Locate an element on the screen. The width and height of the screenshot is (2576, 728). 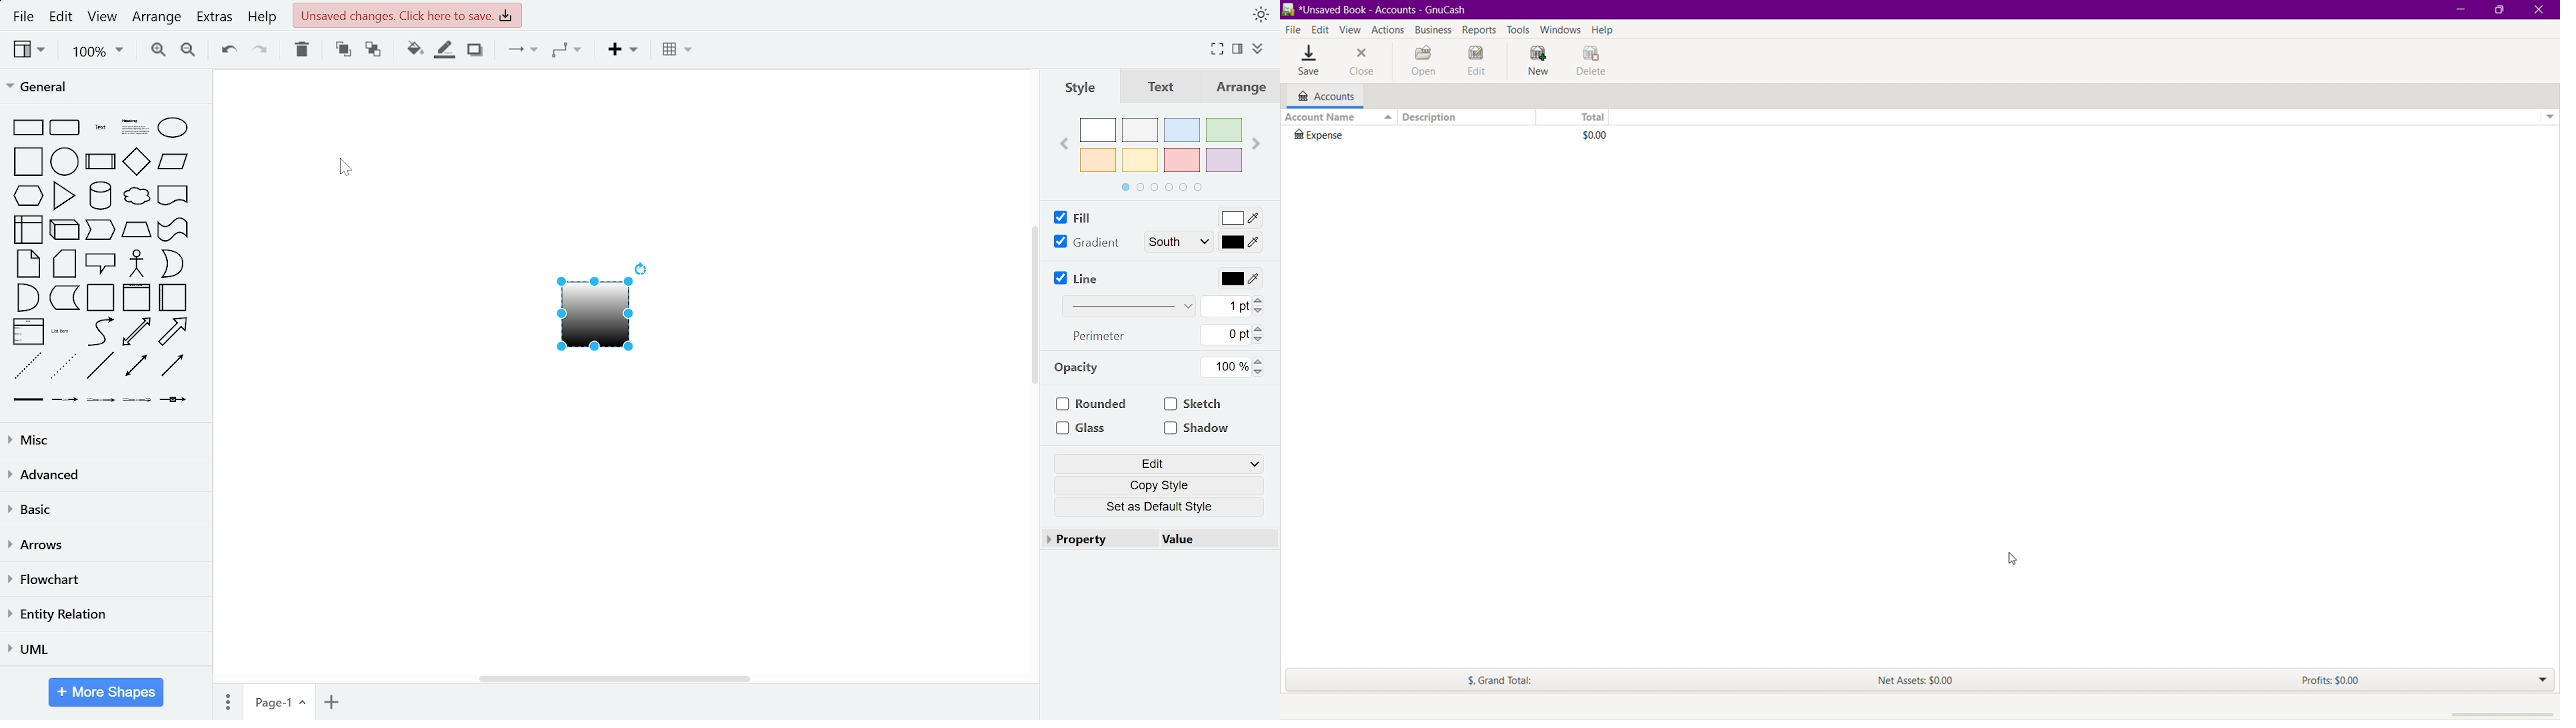
connectors is located at coordinates (520, 51).